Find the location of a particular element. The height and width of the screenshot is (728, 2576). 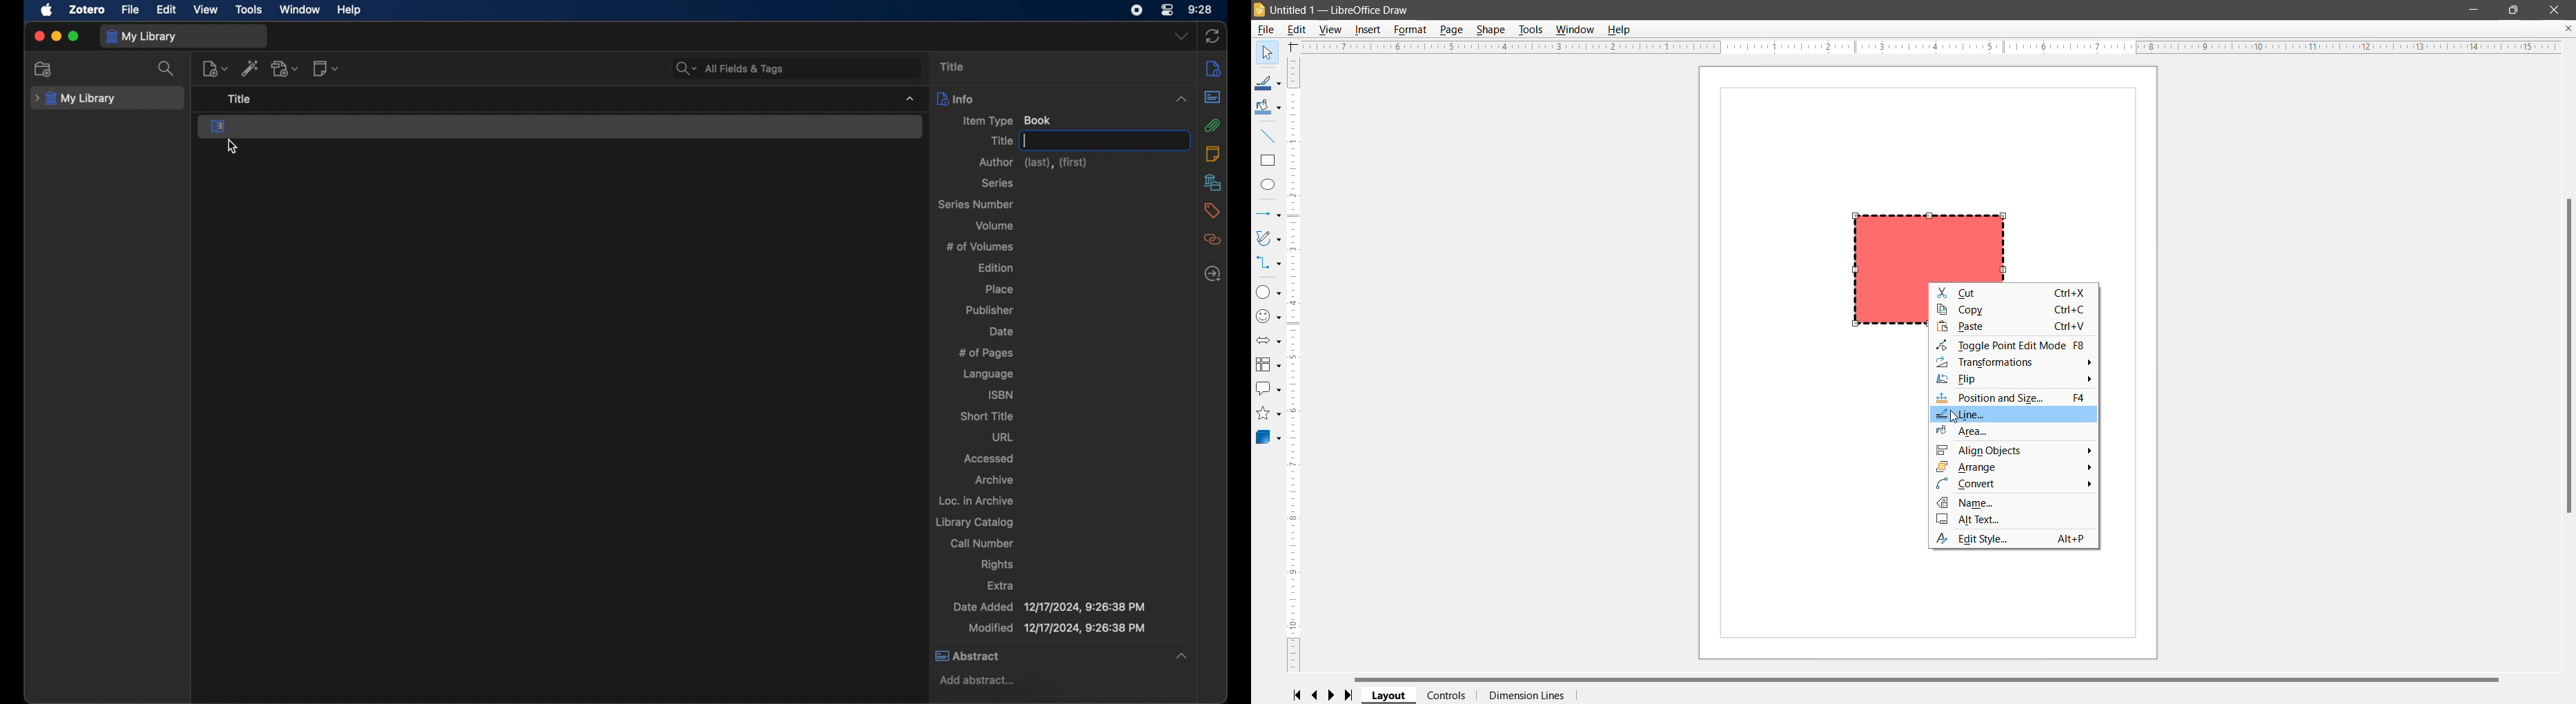

Alt Text is located at coordinates (1977, 520).